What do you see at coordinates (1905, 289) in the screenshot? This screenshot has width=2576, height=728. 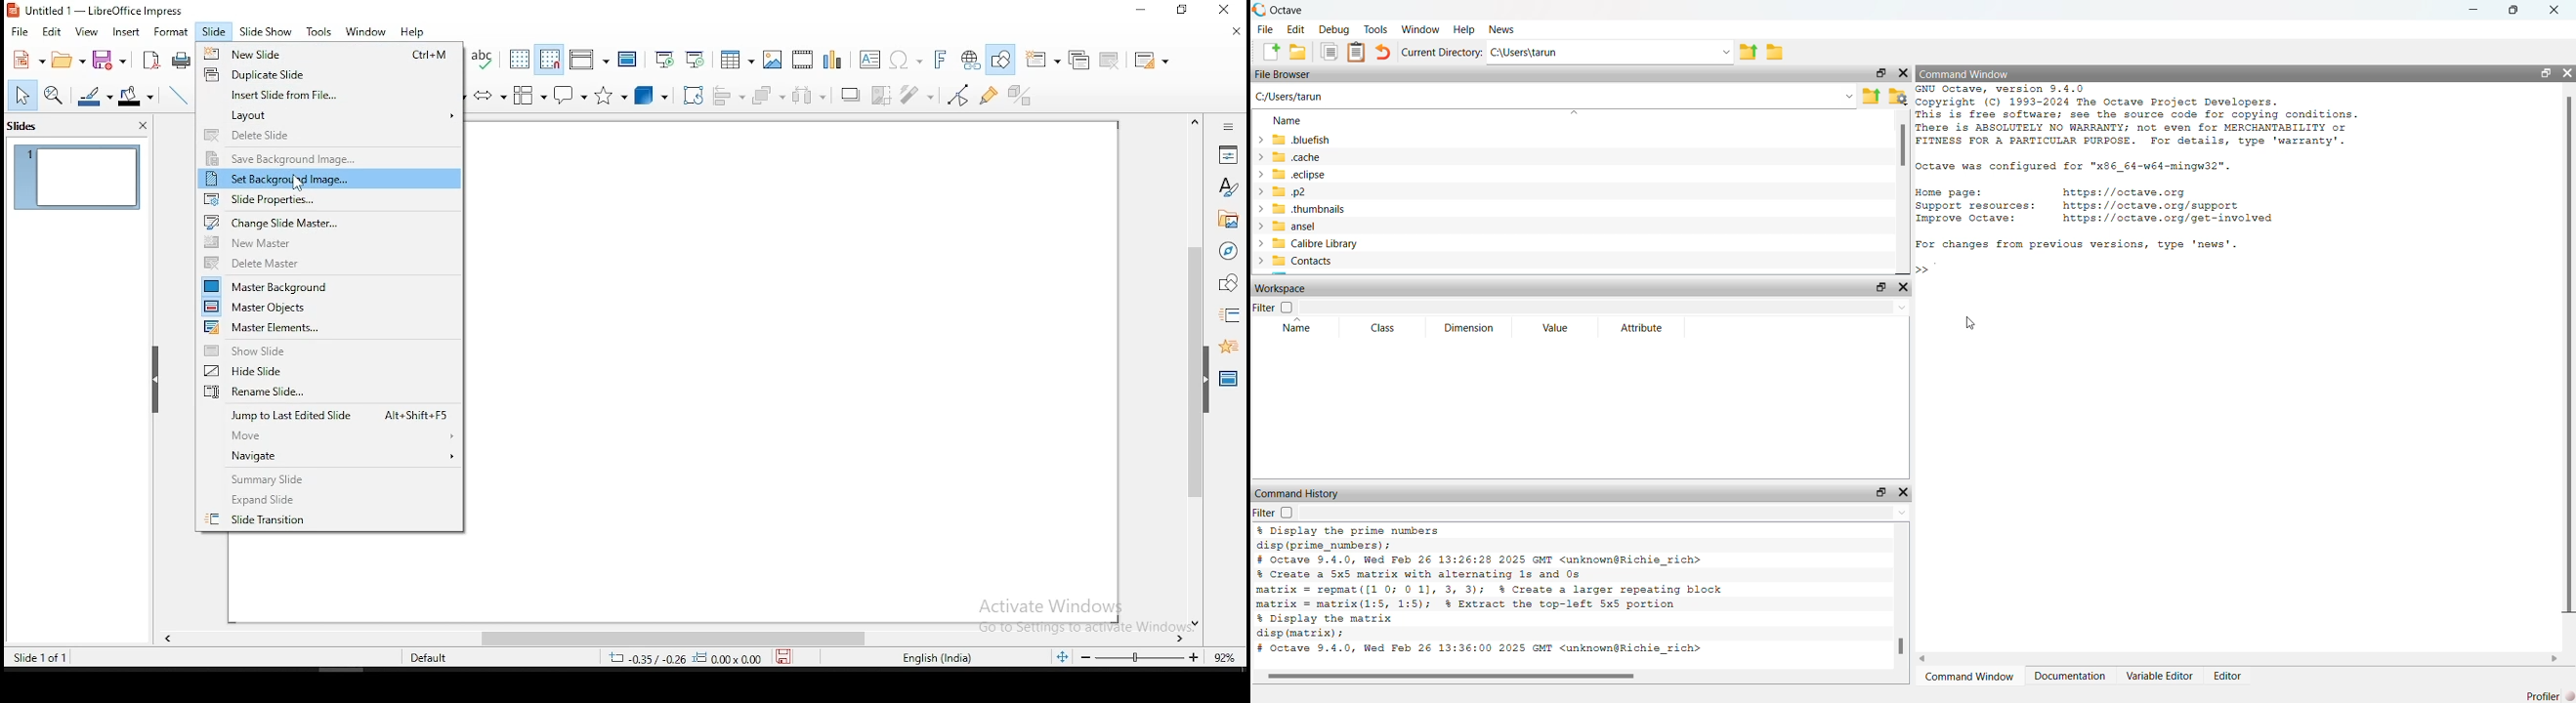 I see `hide widget` at bounding box center [1905, 289].